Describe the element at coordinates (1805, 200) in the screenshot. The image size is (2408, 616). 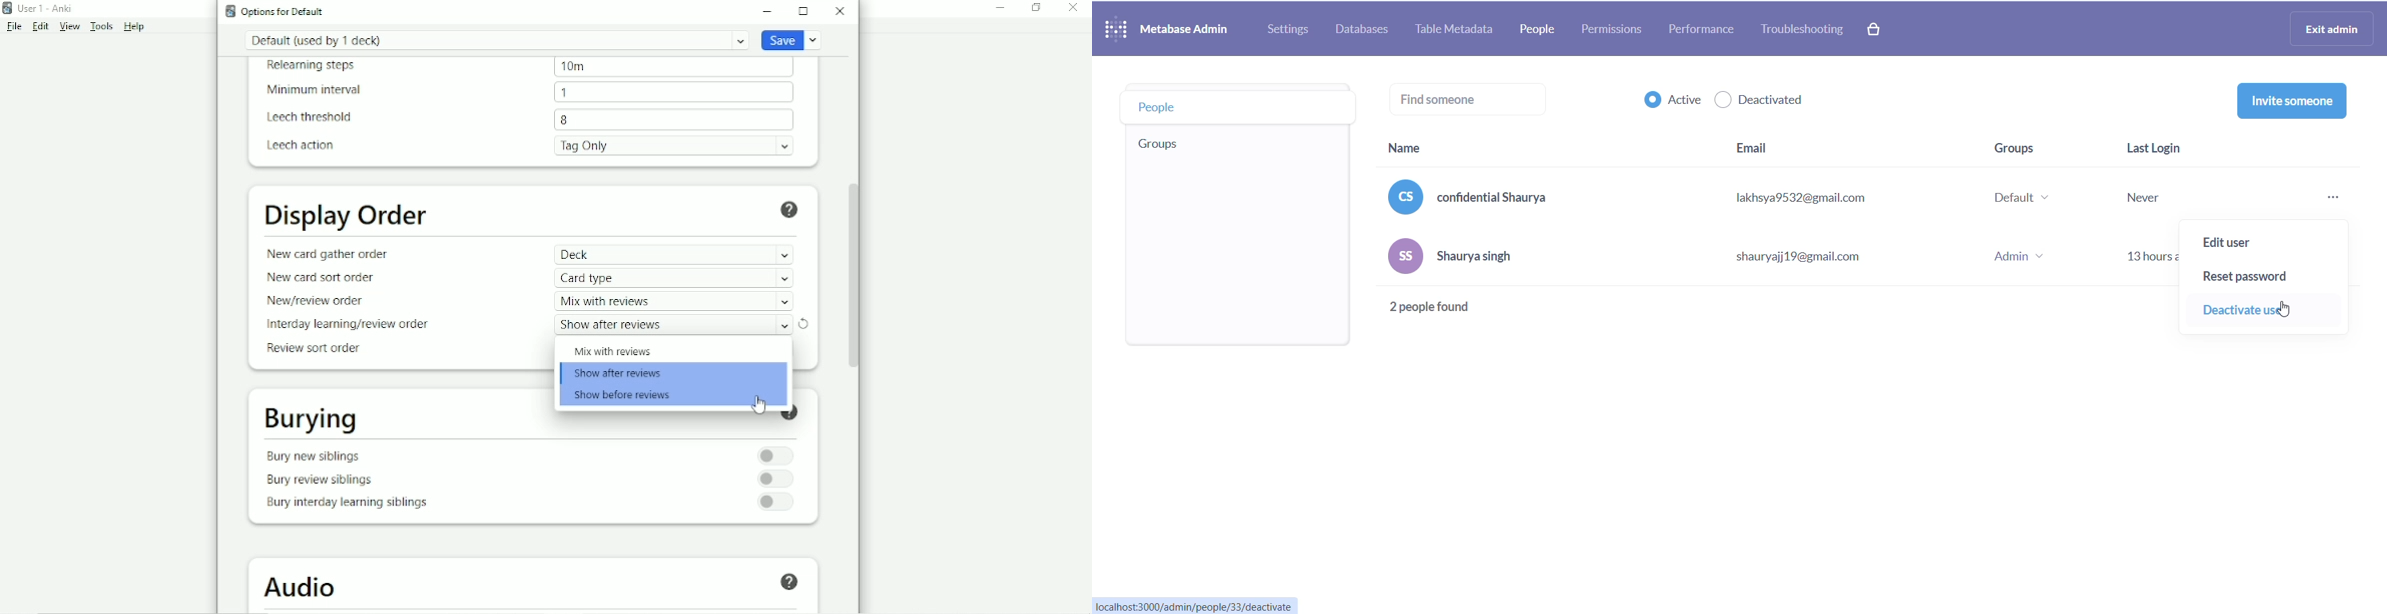
I see `email` at that location.